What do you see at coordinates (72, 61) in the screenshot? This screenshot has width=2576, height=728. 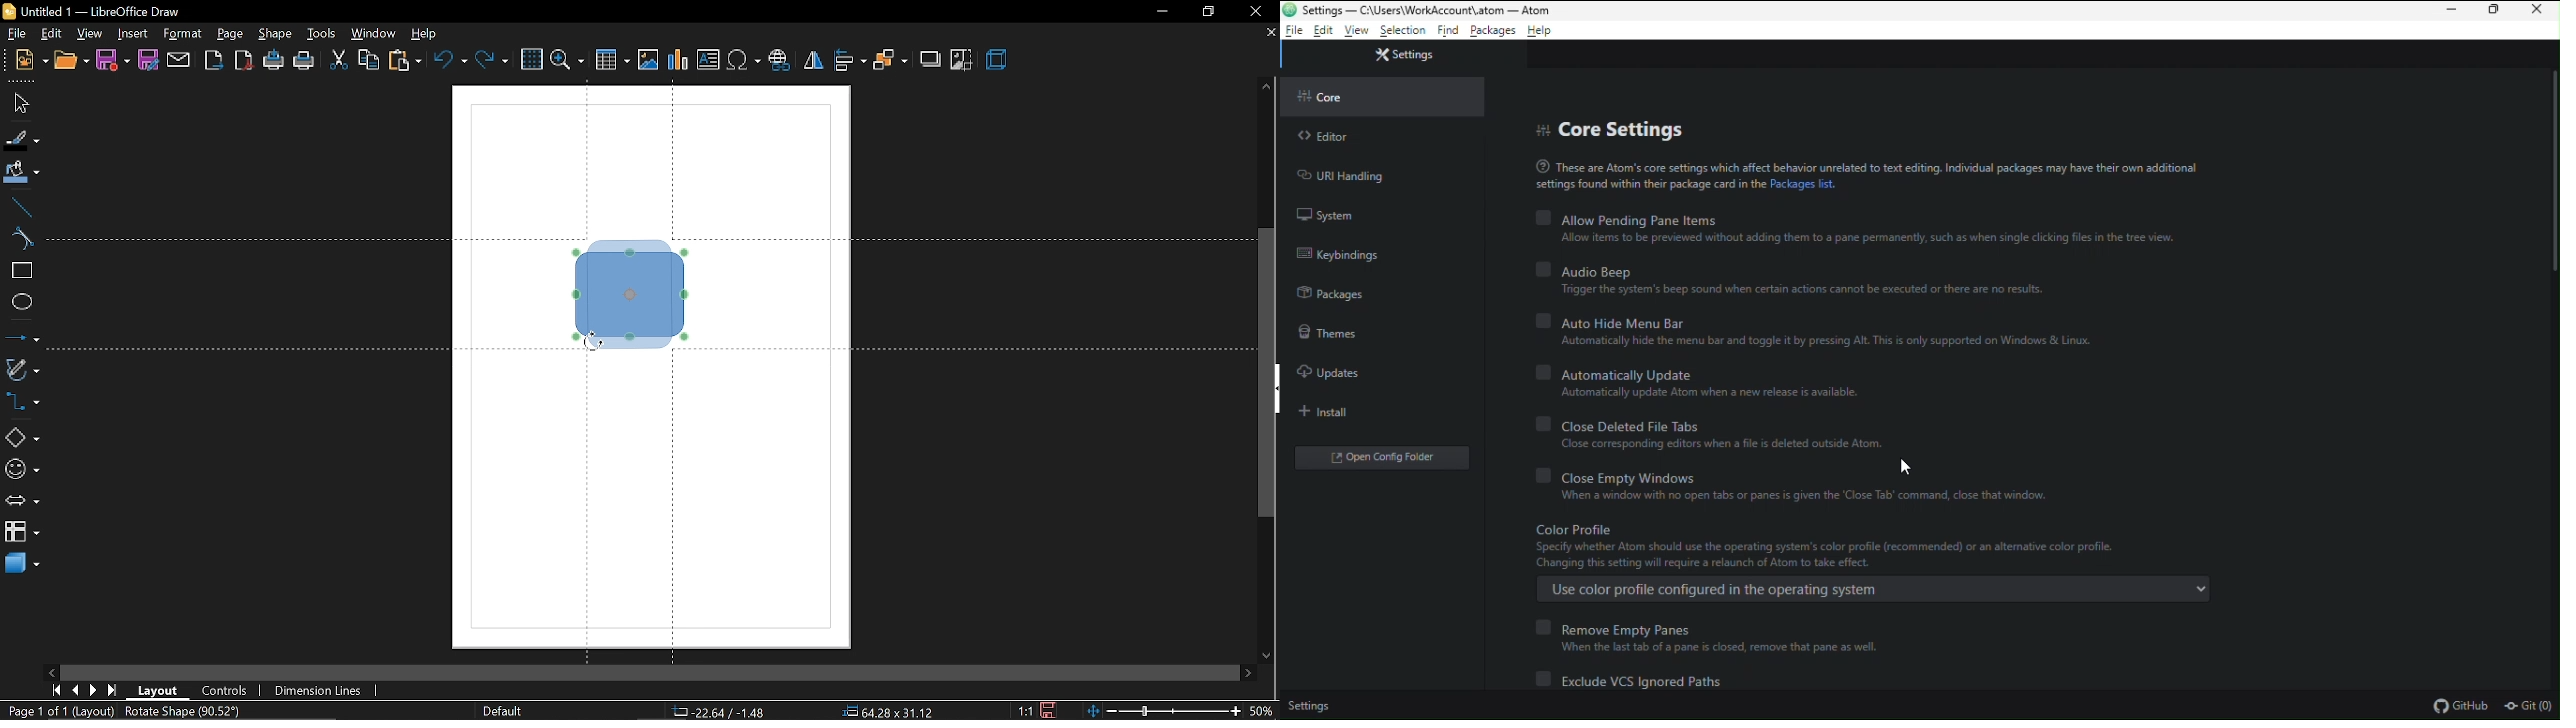 I see `open` at bounding box center [72, 61].